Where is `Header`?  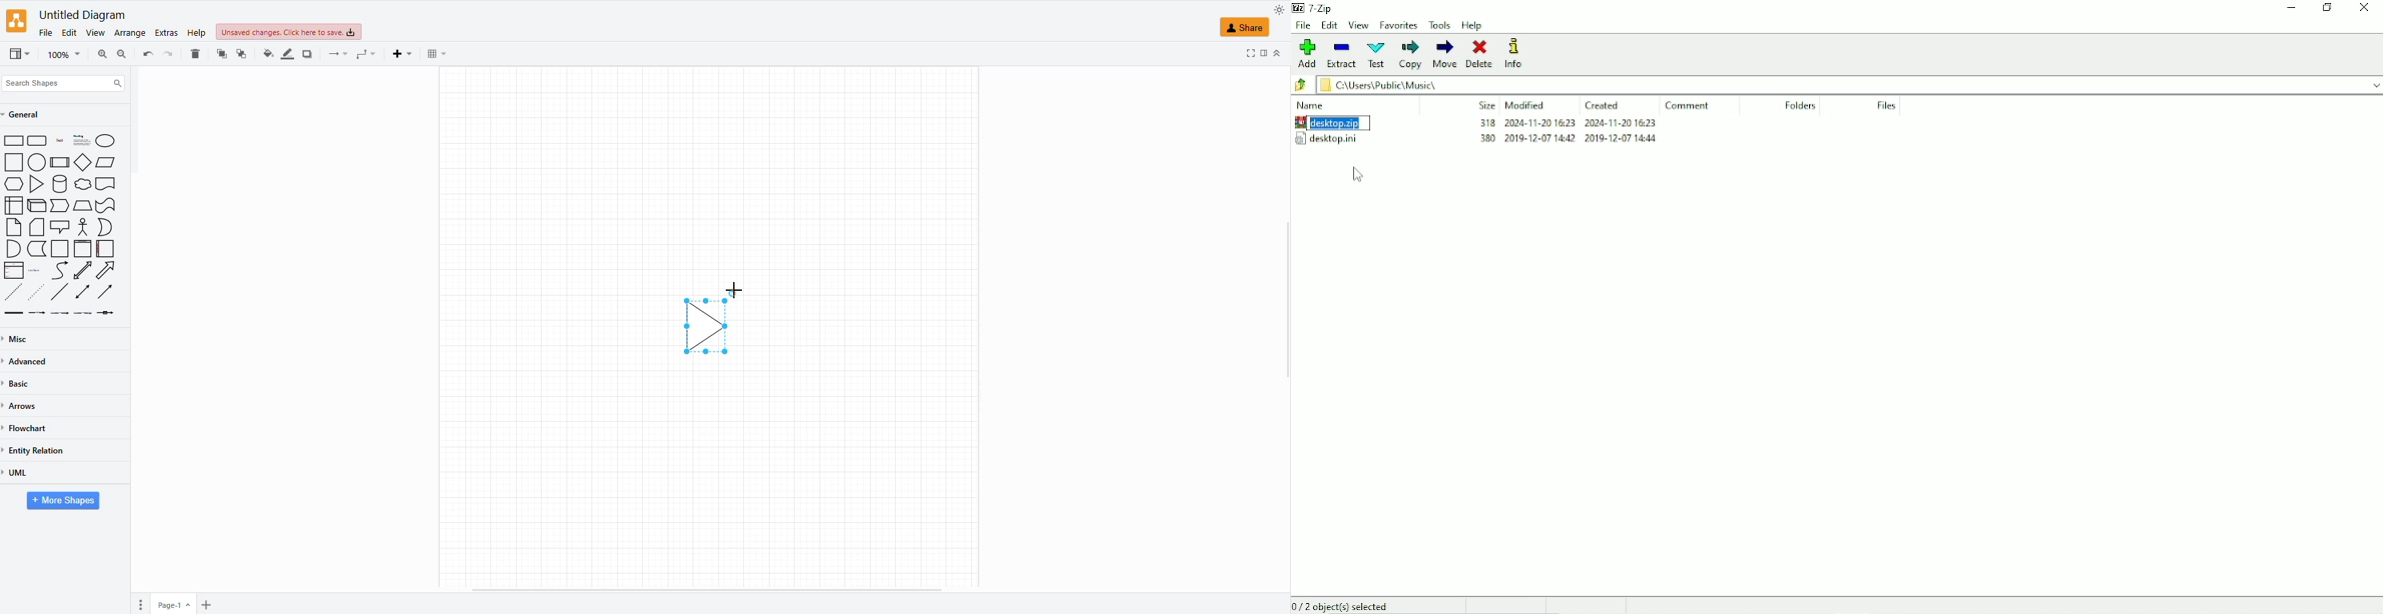 Header is located at coordinates (83, 249).